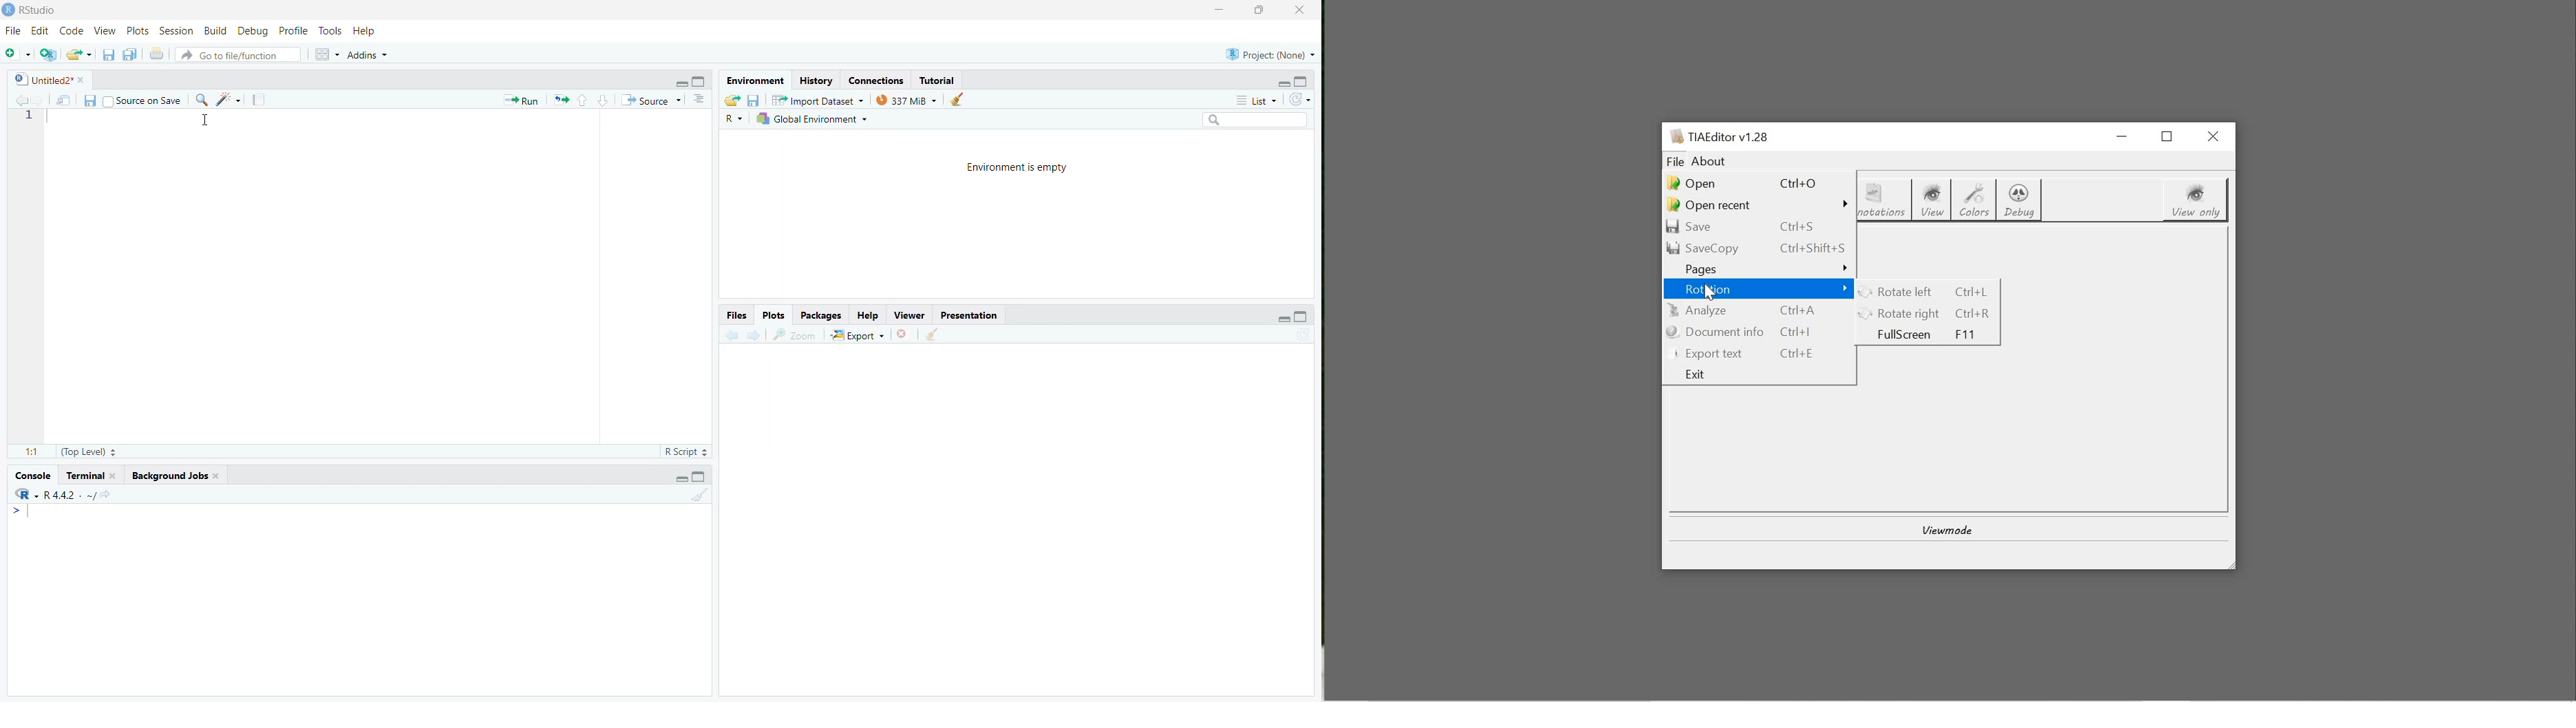 This screenshot has width=2576, height=728. I want to click on R, so click(732, 118).